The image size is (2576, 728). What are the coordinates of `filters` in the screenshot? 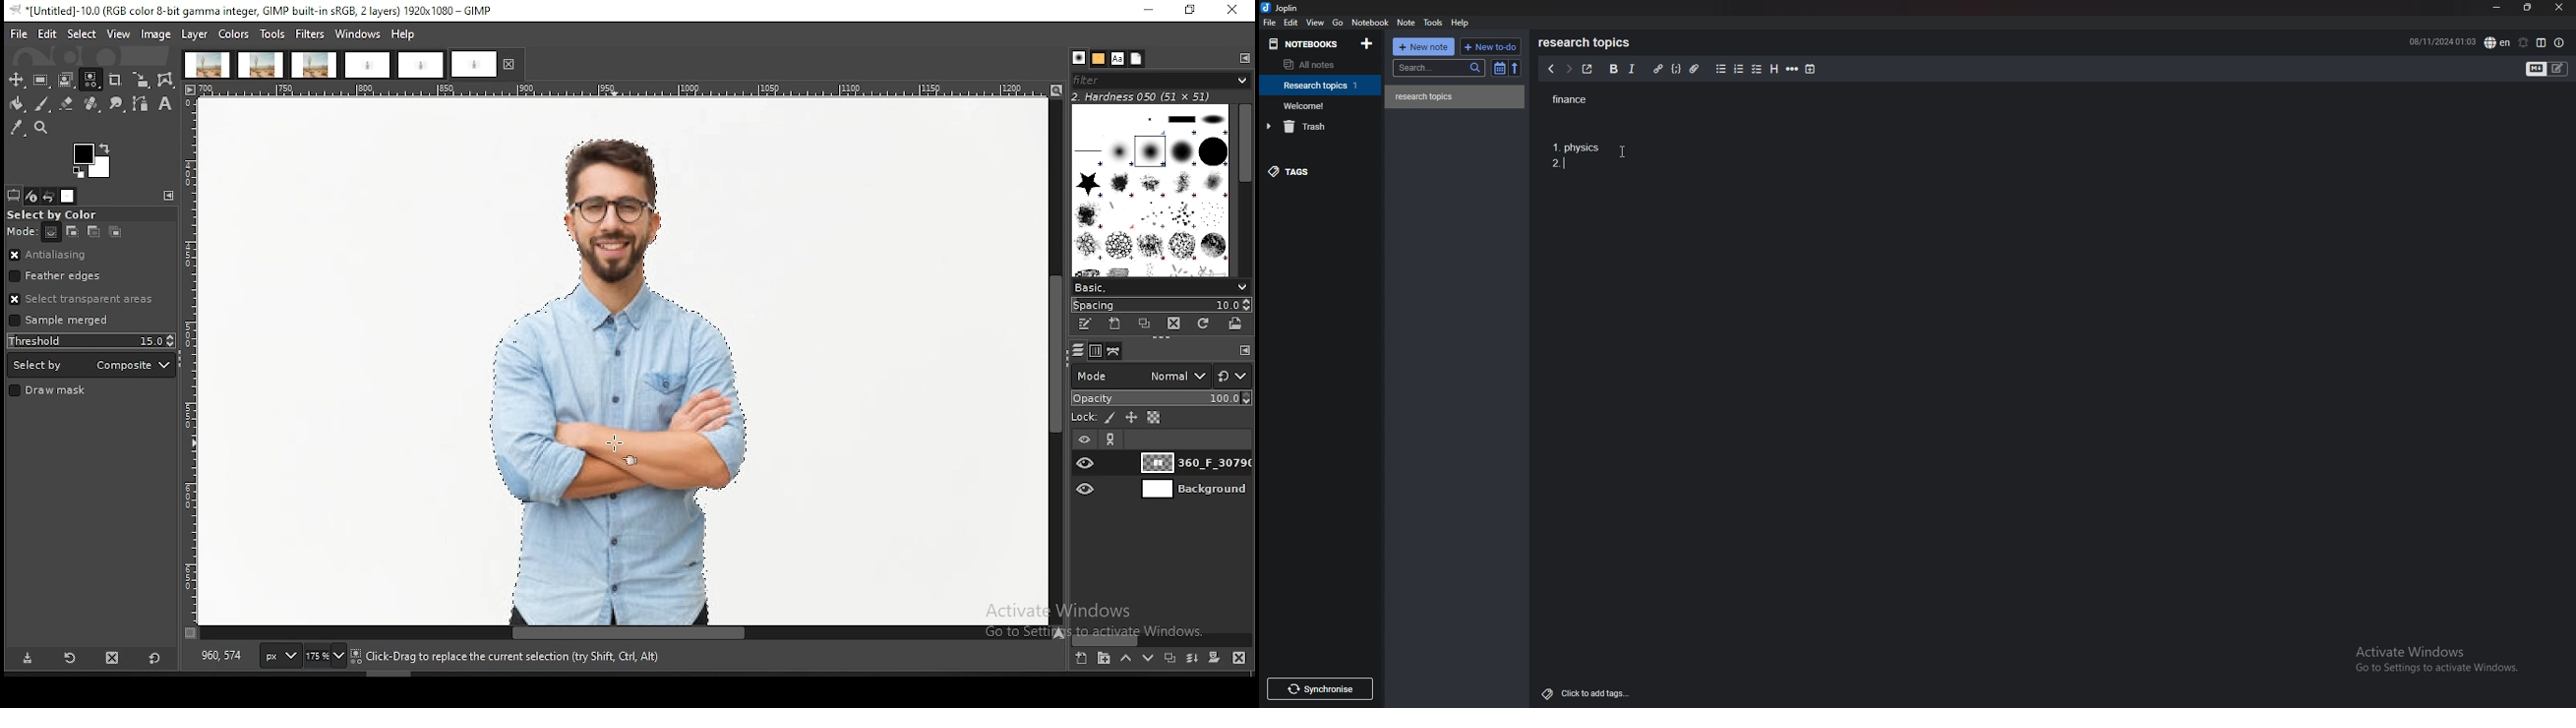 It's located at (311, 34).